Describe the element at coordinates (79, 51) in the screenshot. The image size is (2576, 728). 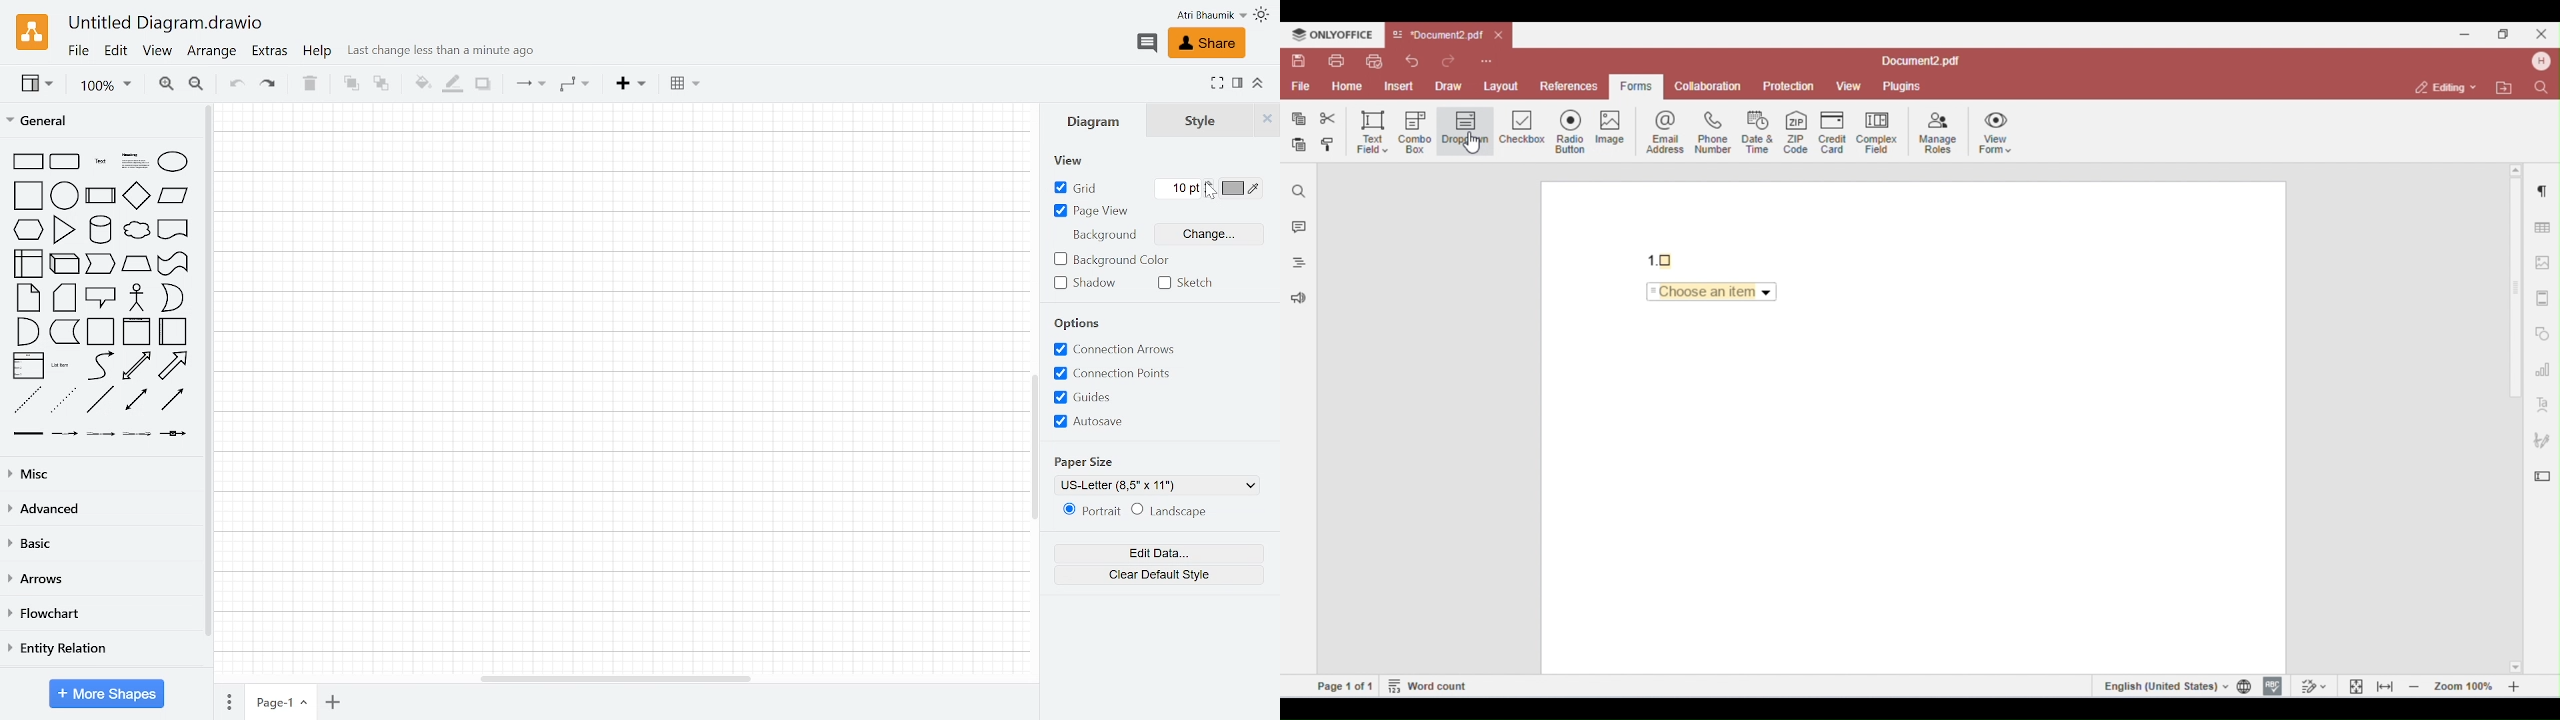
I see `File` at that location.